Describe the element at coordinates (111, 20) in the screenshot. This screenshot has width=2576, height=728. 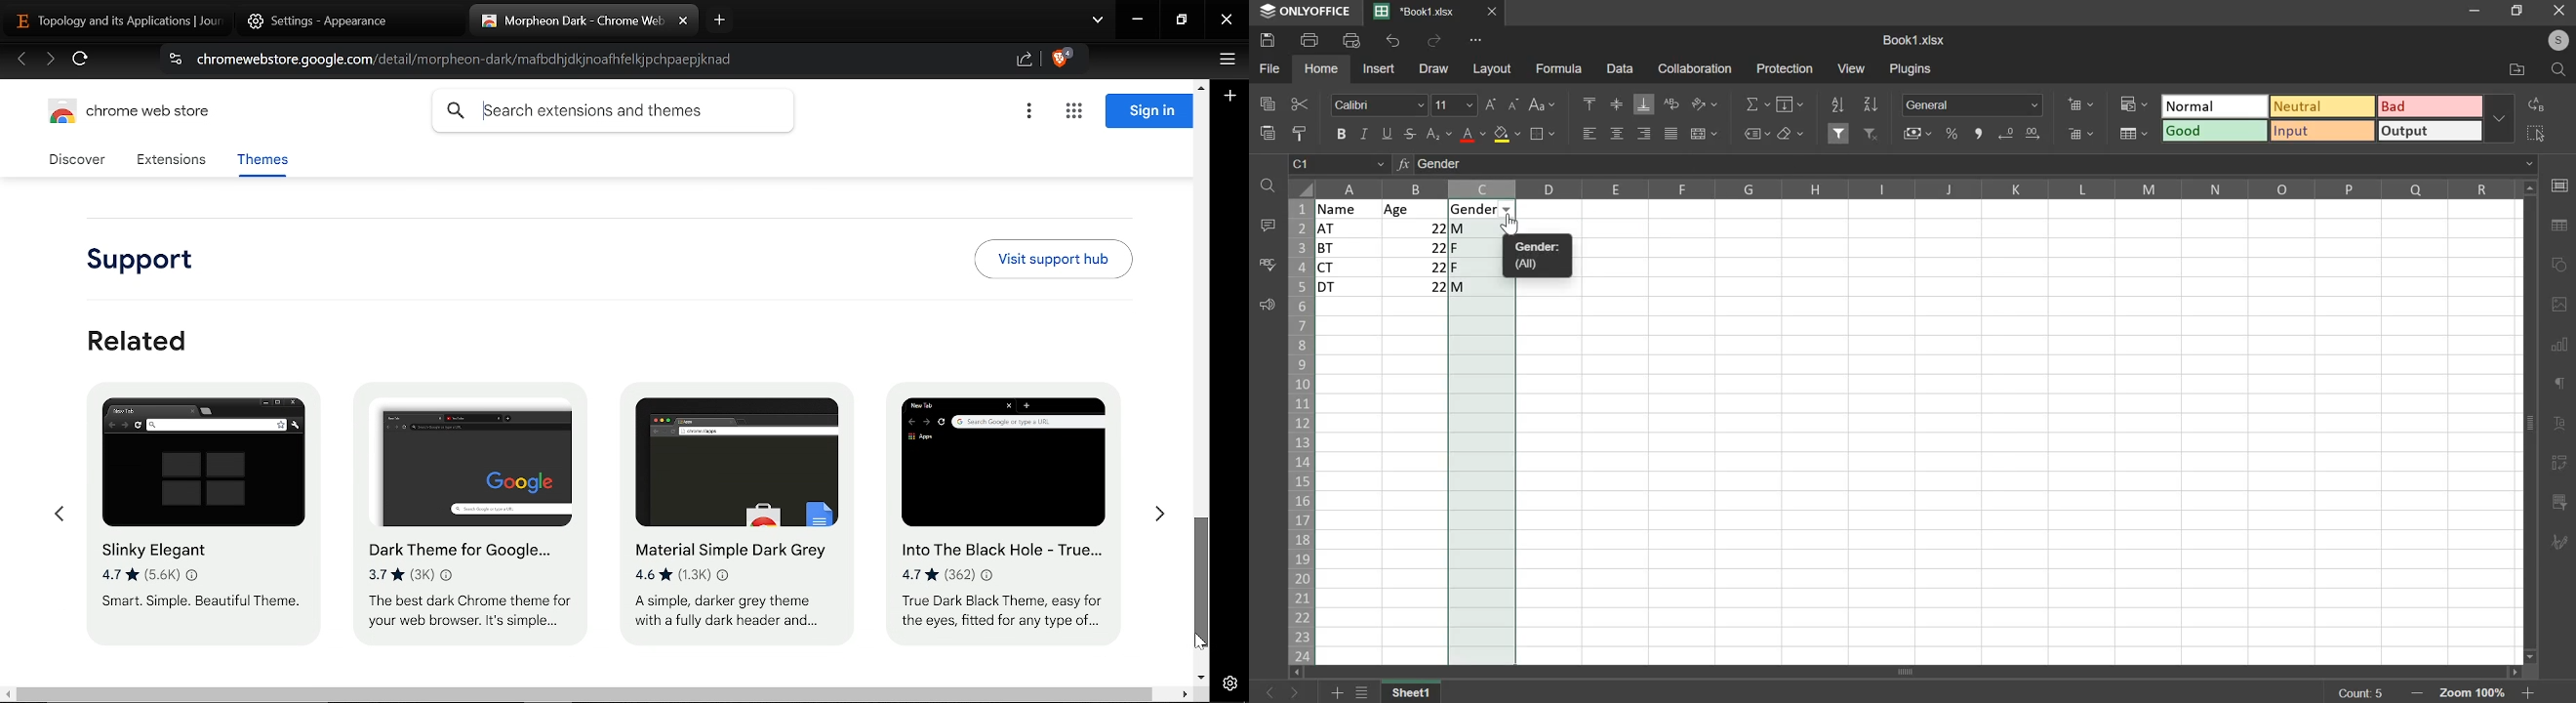
I see `Current tab` at that location.